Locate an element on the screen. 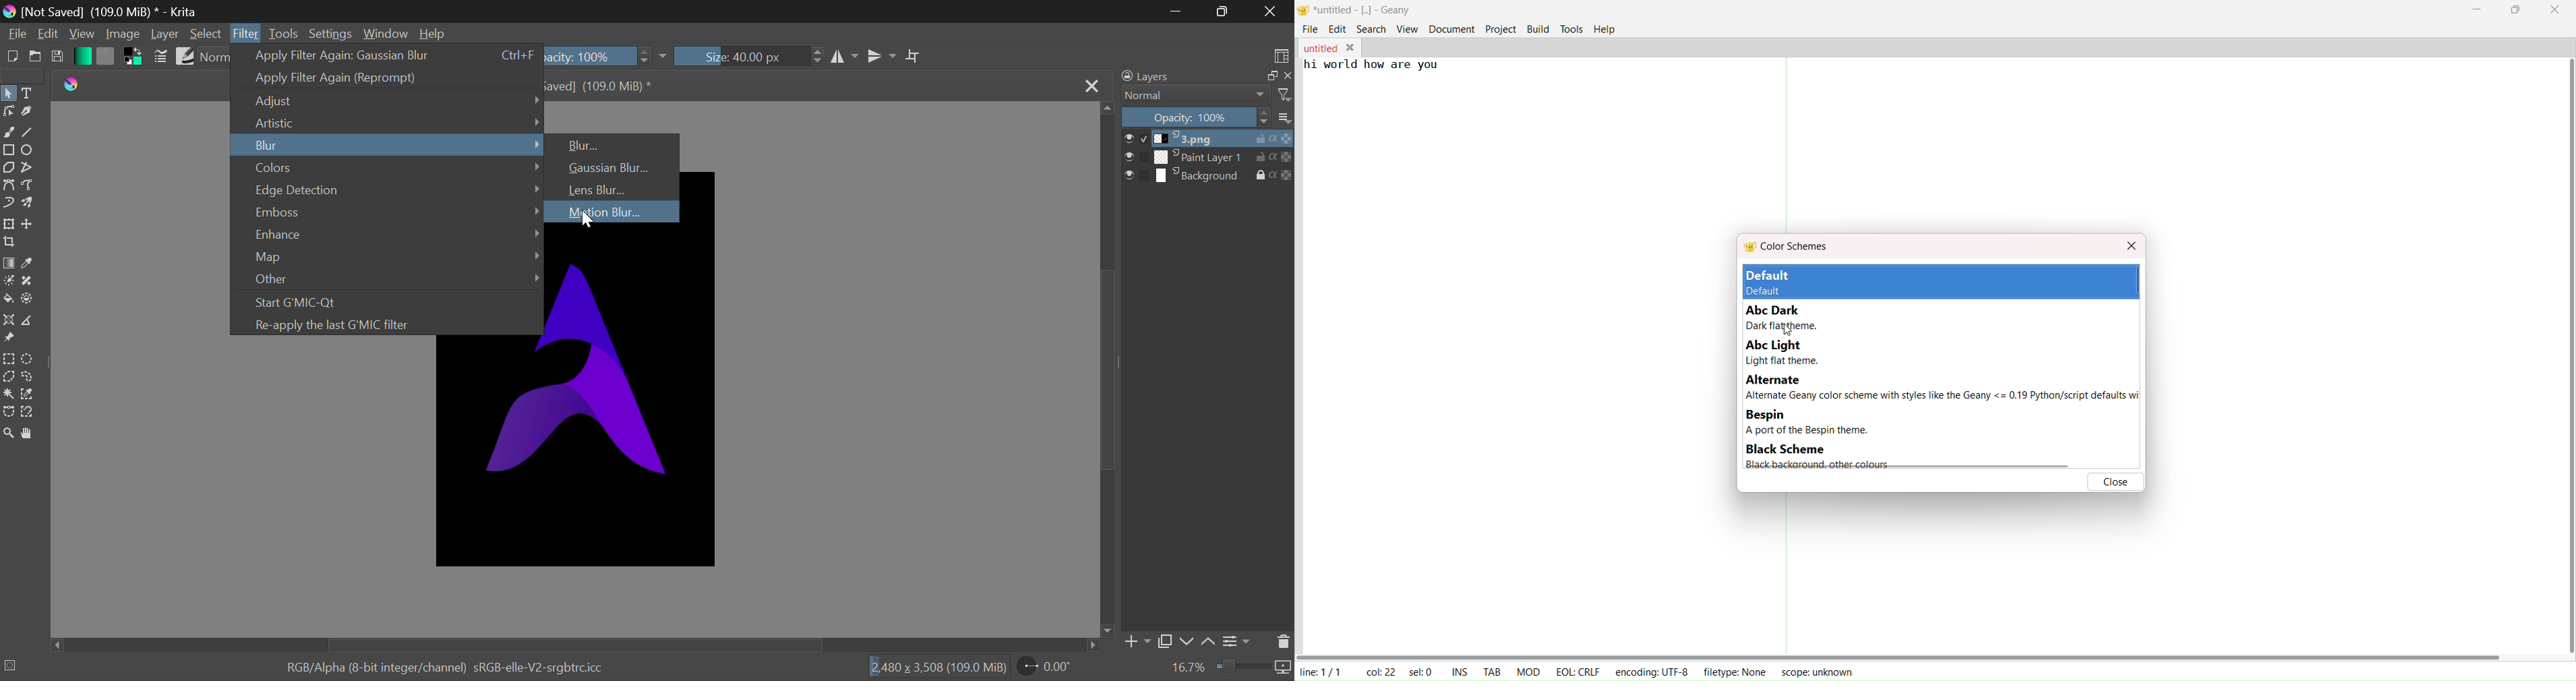  Select is located at coordinates (9, 92).